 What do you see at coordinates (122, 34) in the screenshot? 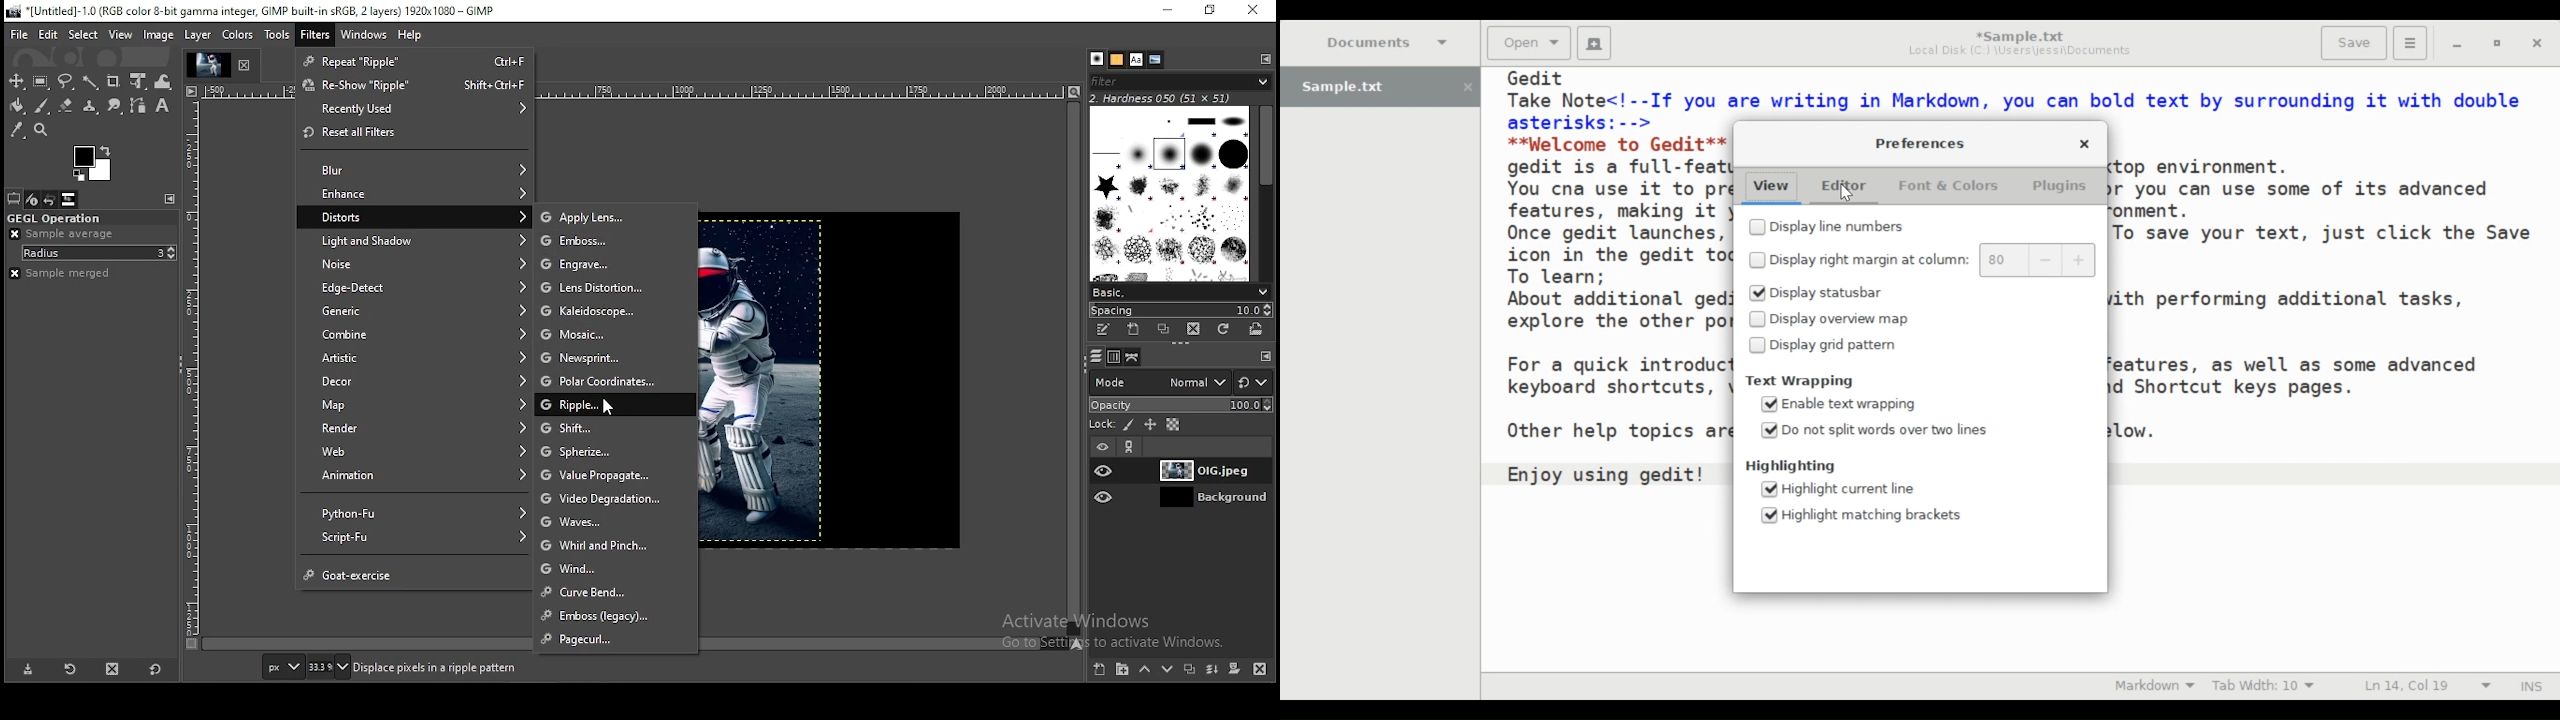
I see `view` at bounding box center [122, 34].